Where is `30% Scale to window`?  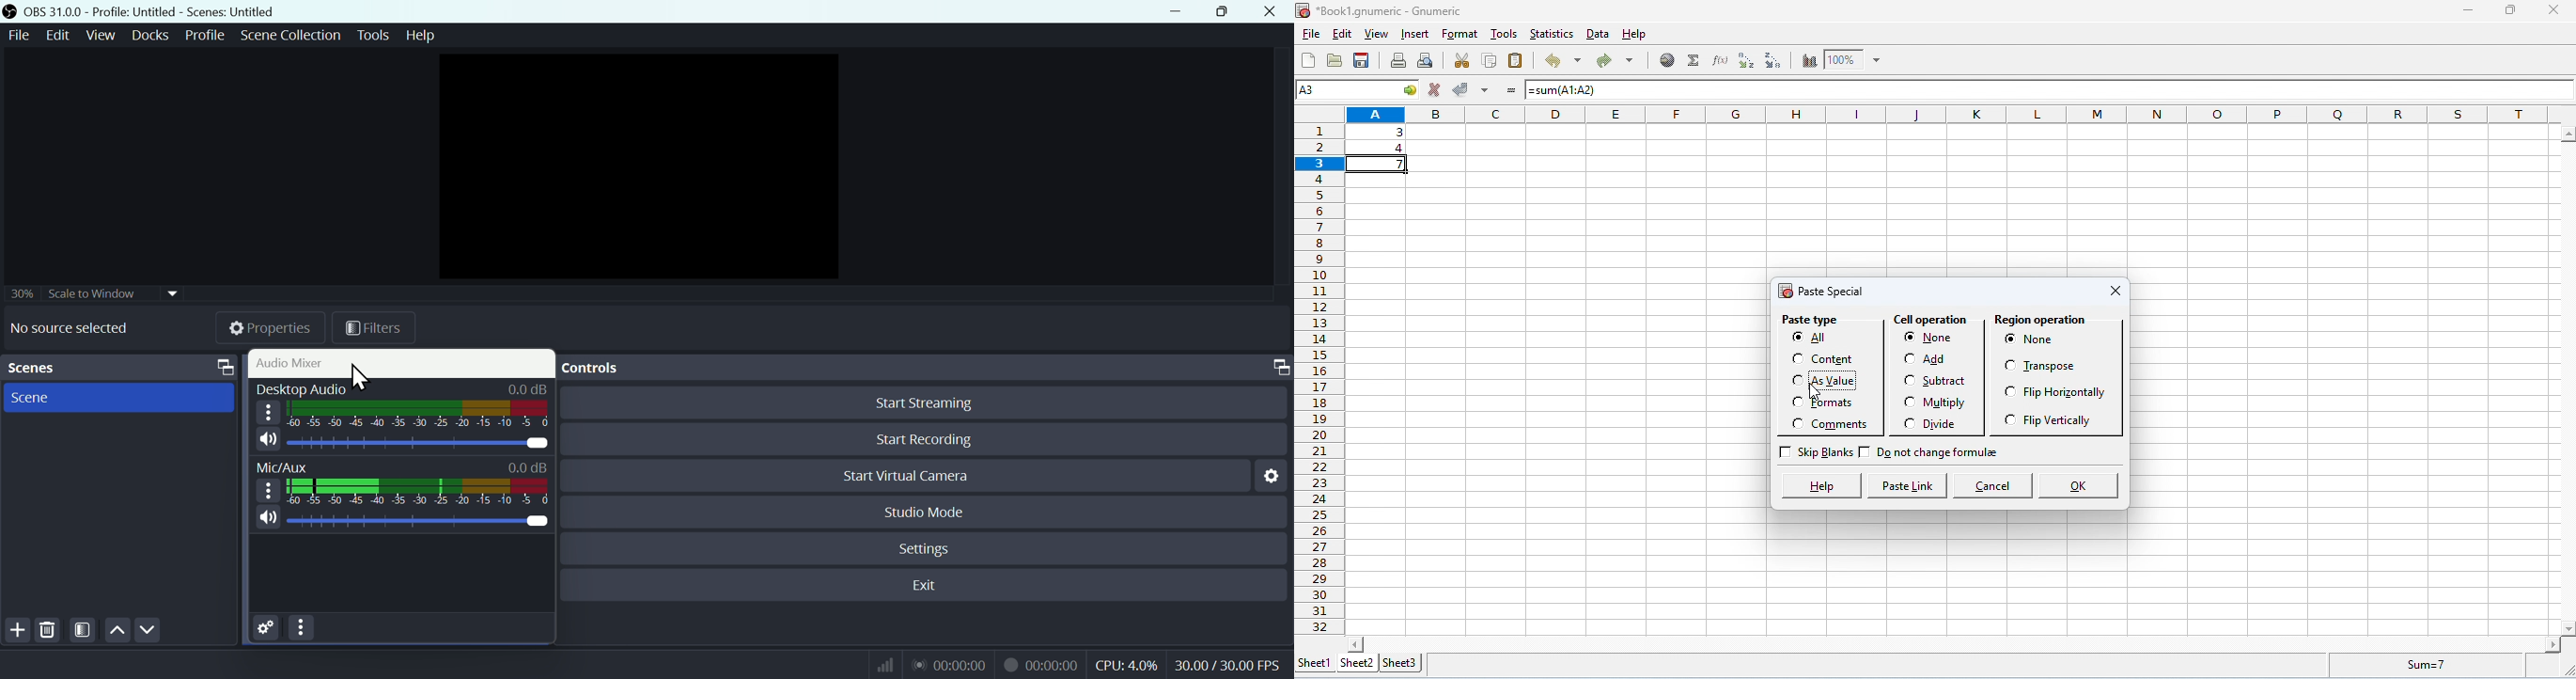
30% Scale to window is located at coordinates (97, 296).